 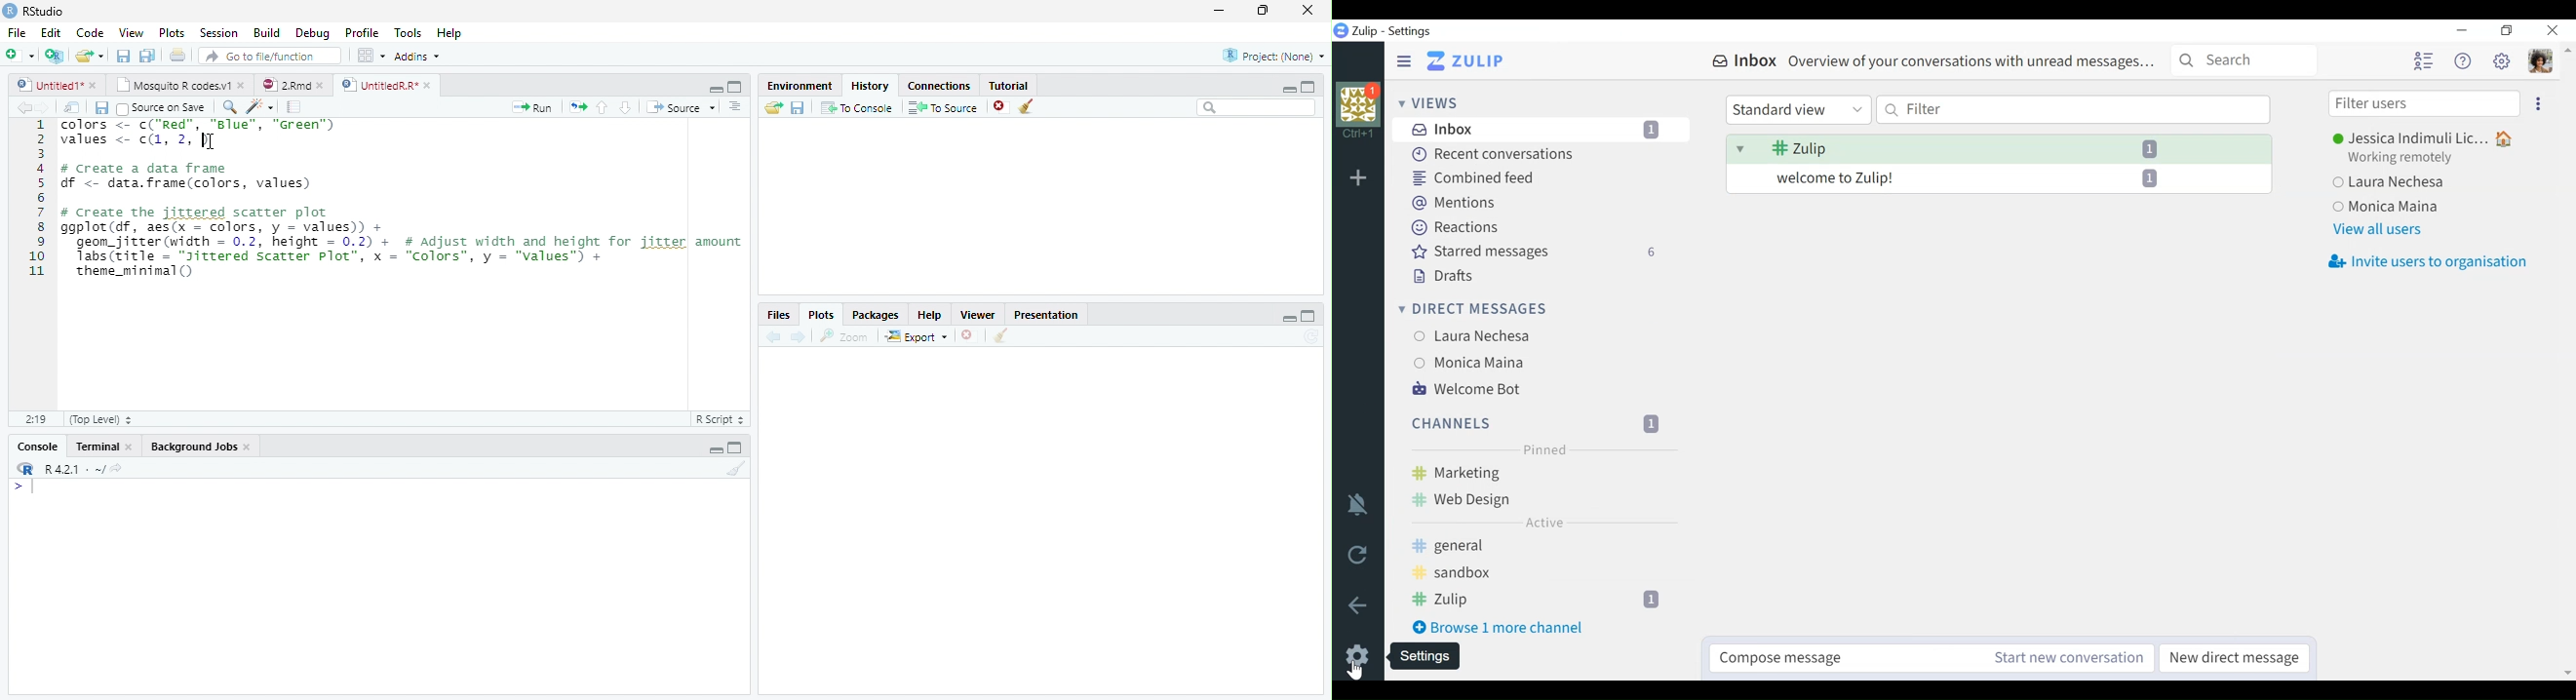 I want to click on Standard View, so click(x=1800, y=110).